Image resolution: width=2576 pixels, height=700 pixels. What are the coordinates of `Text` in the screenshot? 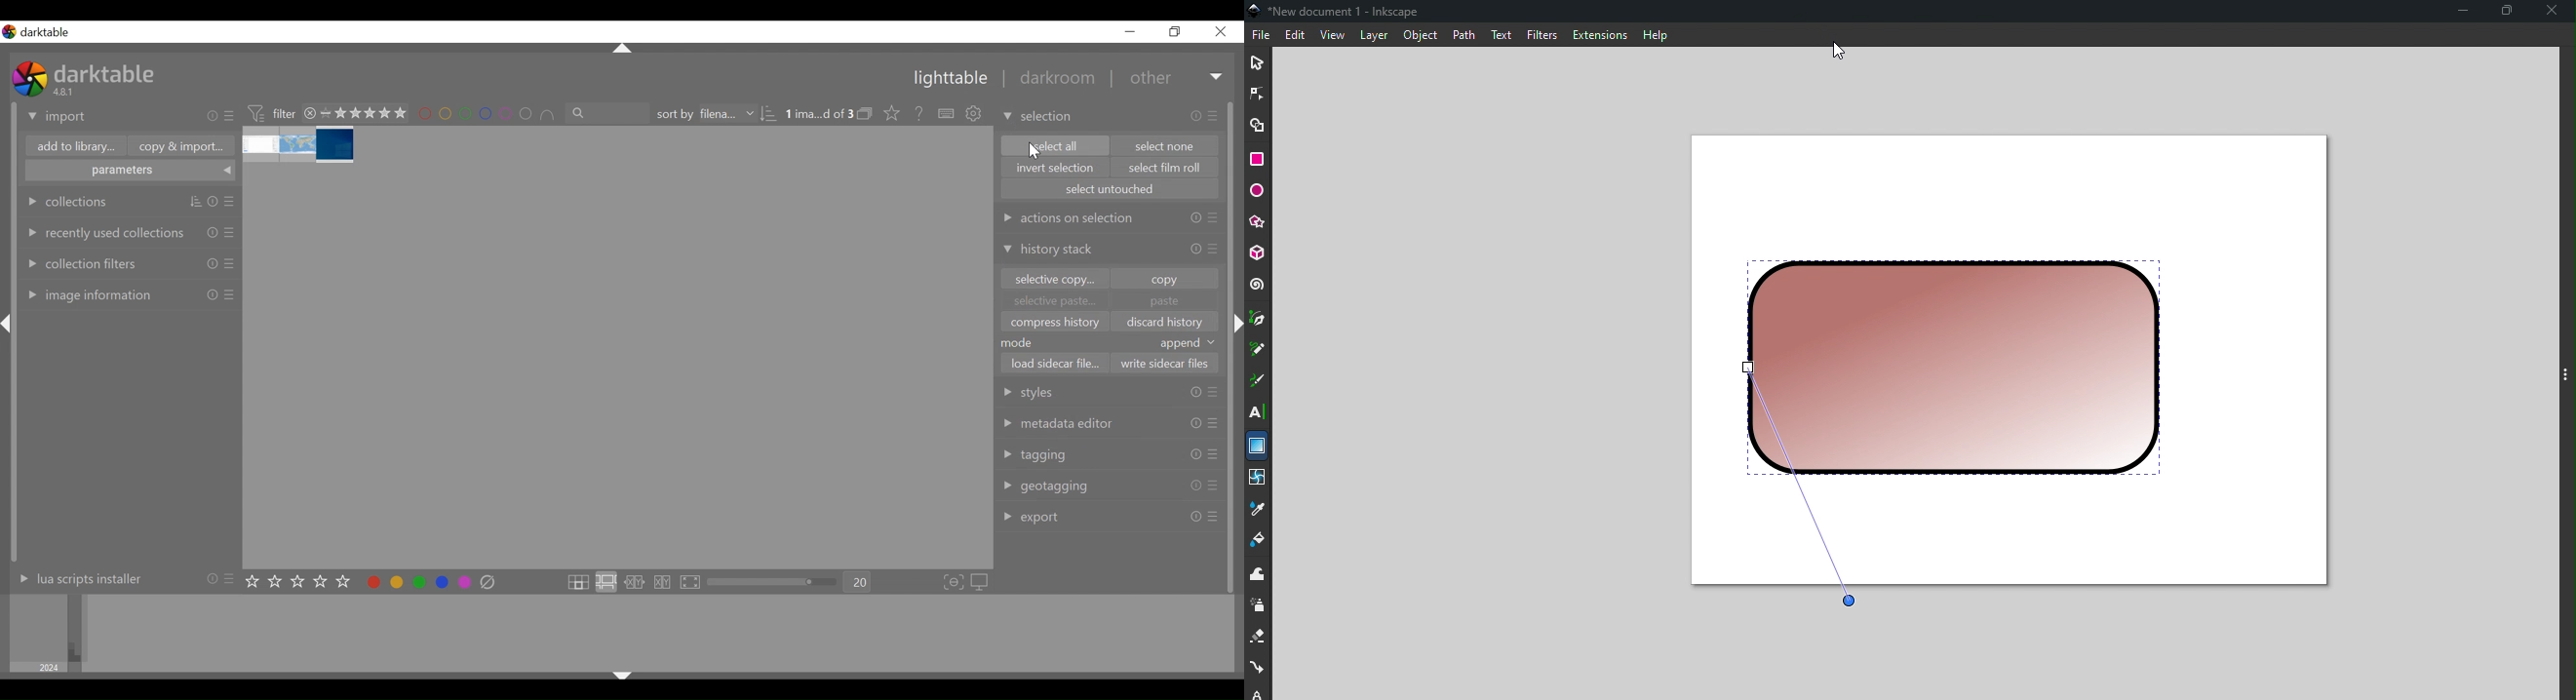 It's located at (1501, 33).